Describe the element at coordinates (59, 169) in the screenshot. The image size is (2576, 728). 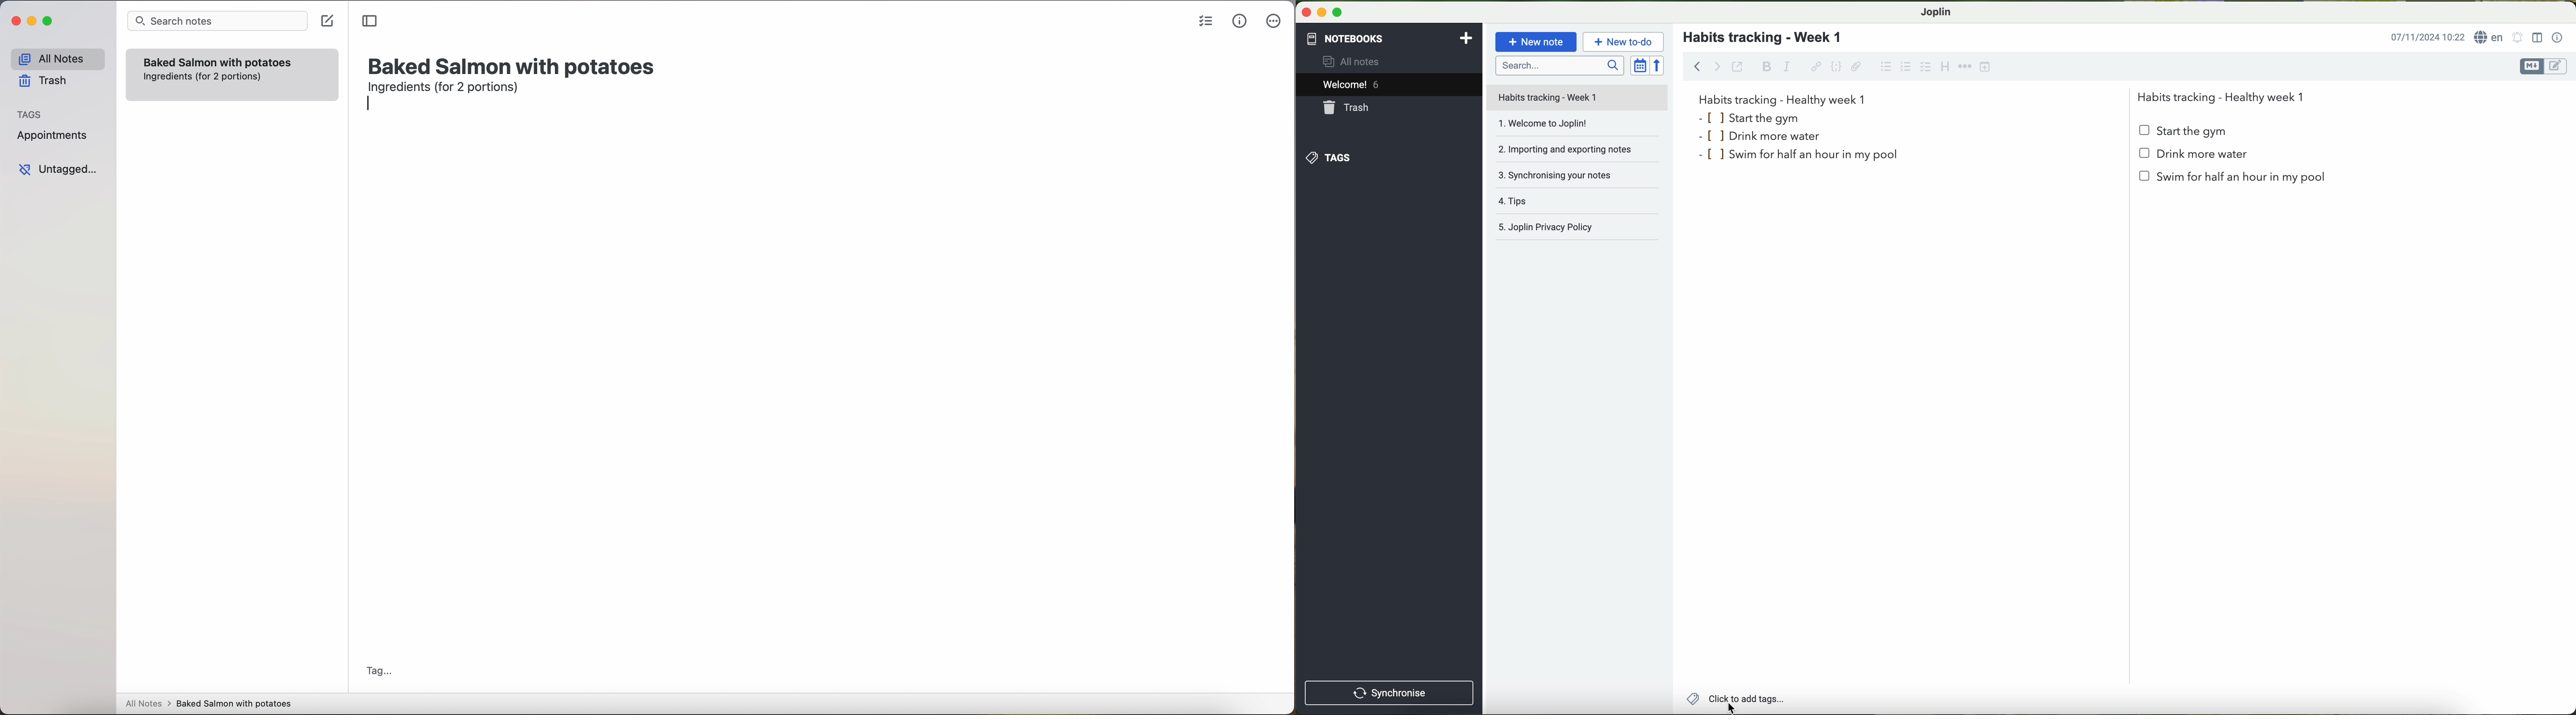
I see `untagged` at that location.